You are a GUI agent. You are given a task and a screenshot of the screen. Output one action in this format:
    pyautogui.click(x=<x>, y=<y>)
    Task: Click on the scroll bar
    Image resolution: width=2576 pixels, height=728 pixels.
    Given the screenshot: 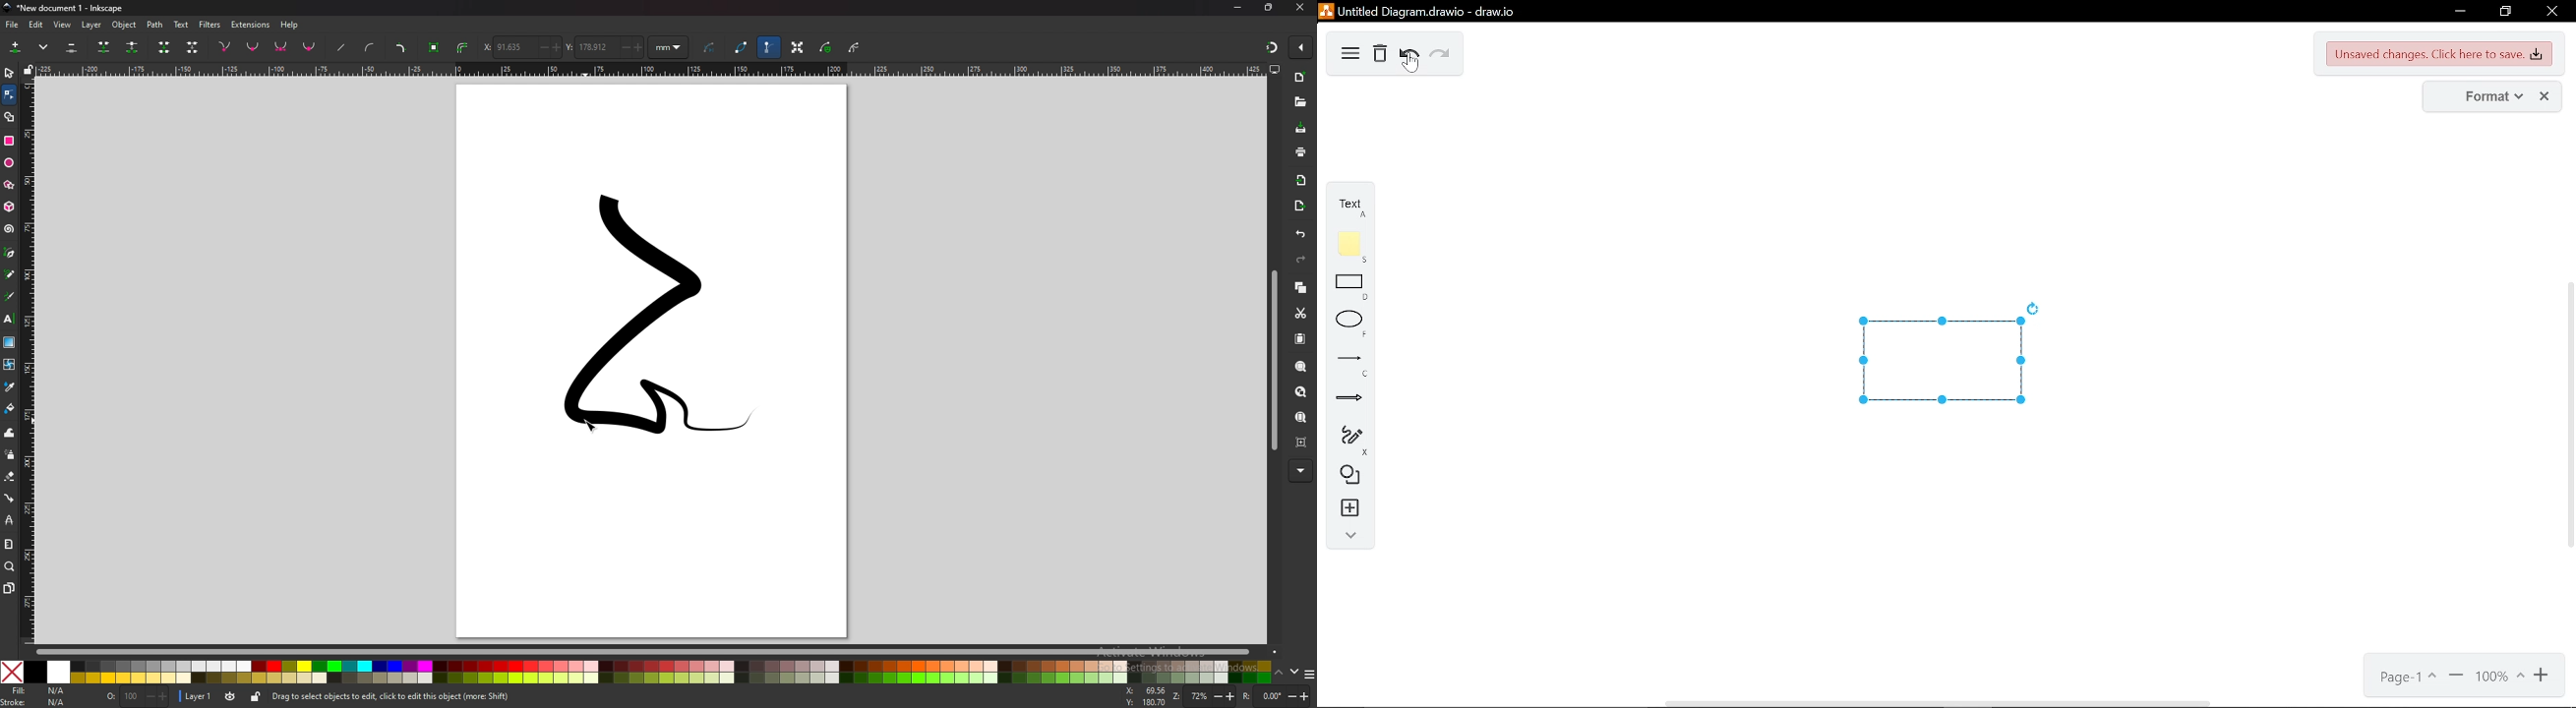 What is the action you would take?
    pyautogui.click(x=1272, y=362)
    